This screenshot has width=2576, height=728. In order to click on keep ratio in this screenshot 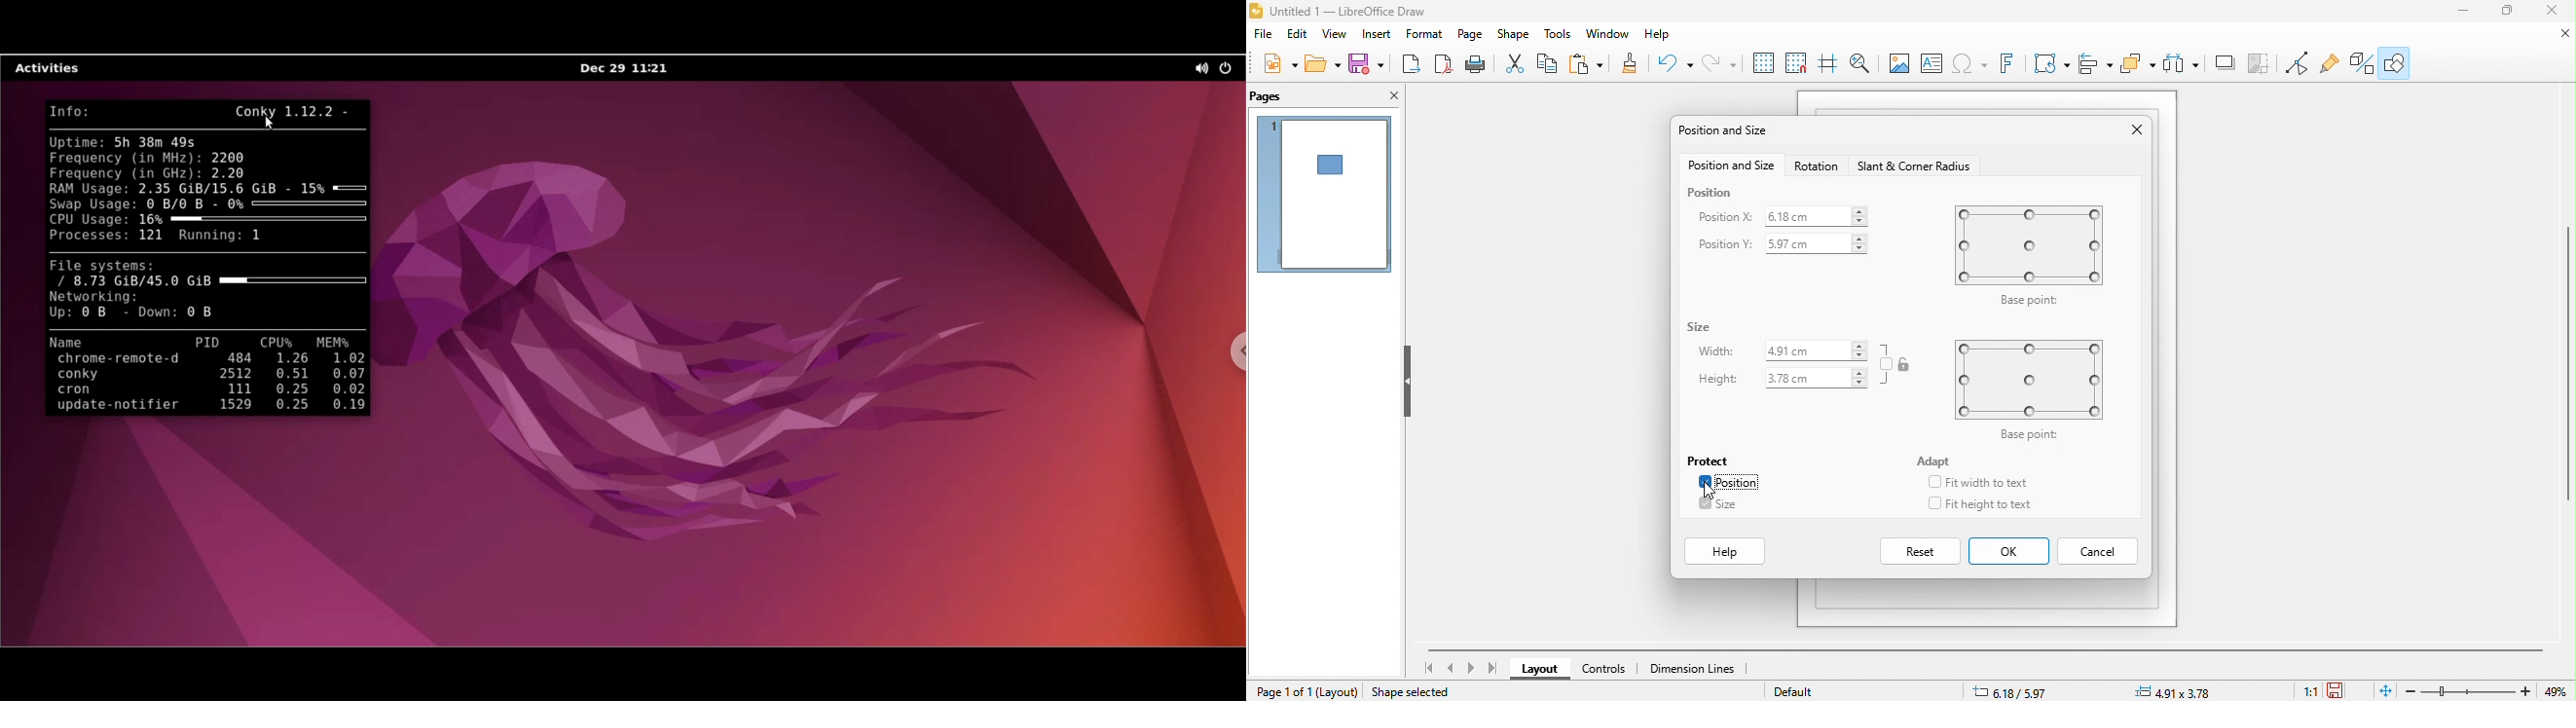, I will do `click(1887, 363)`.